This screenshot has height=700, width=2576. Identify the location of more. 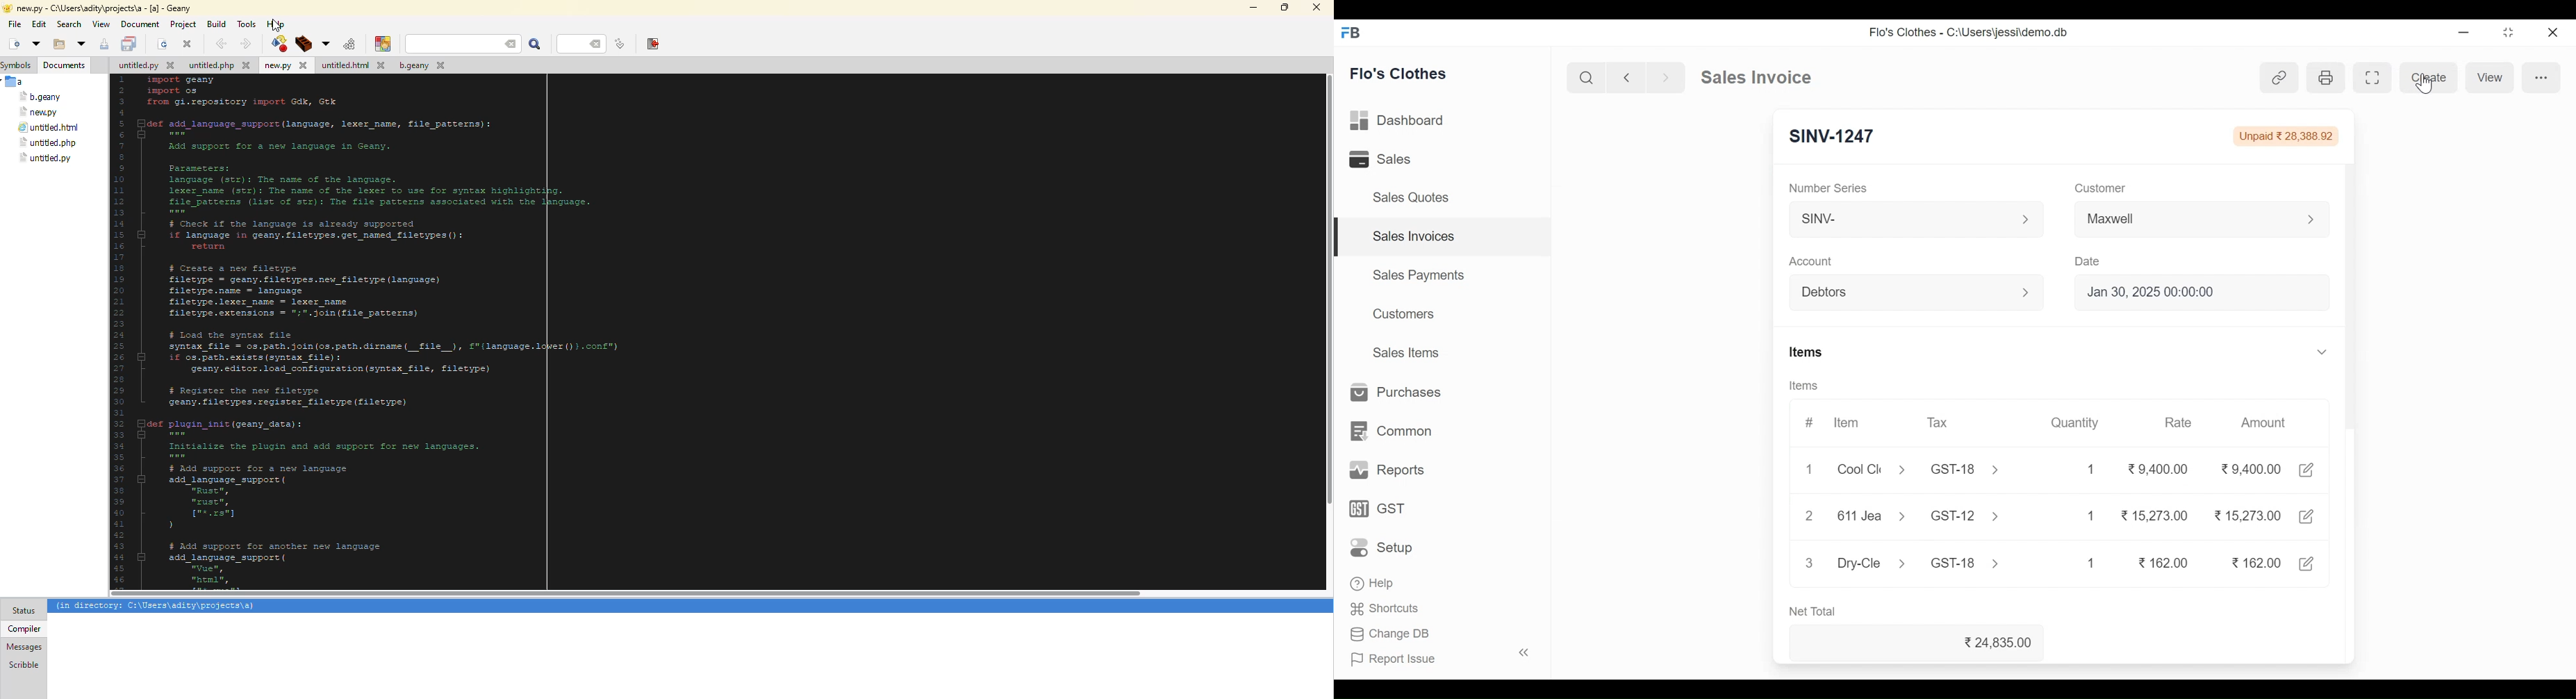
(2540, 76).